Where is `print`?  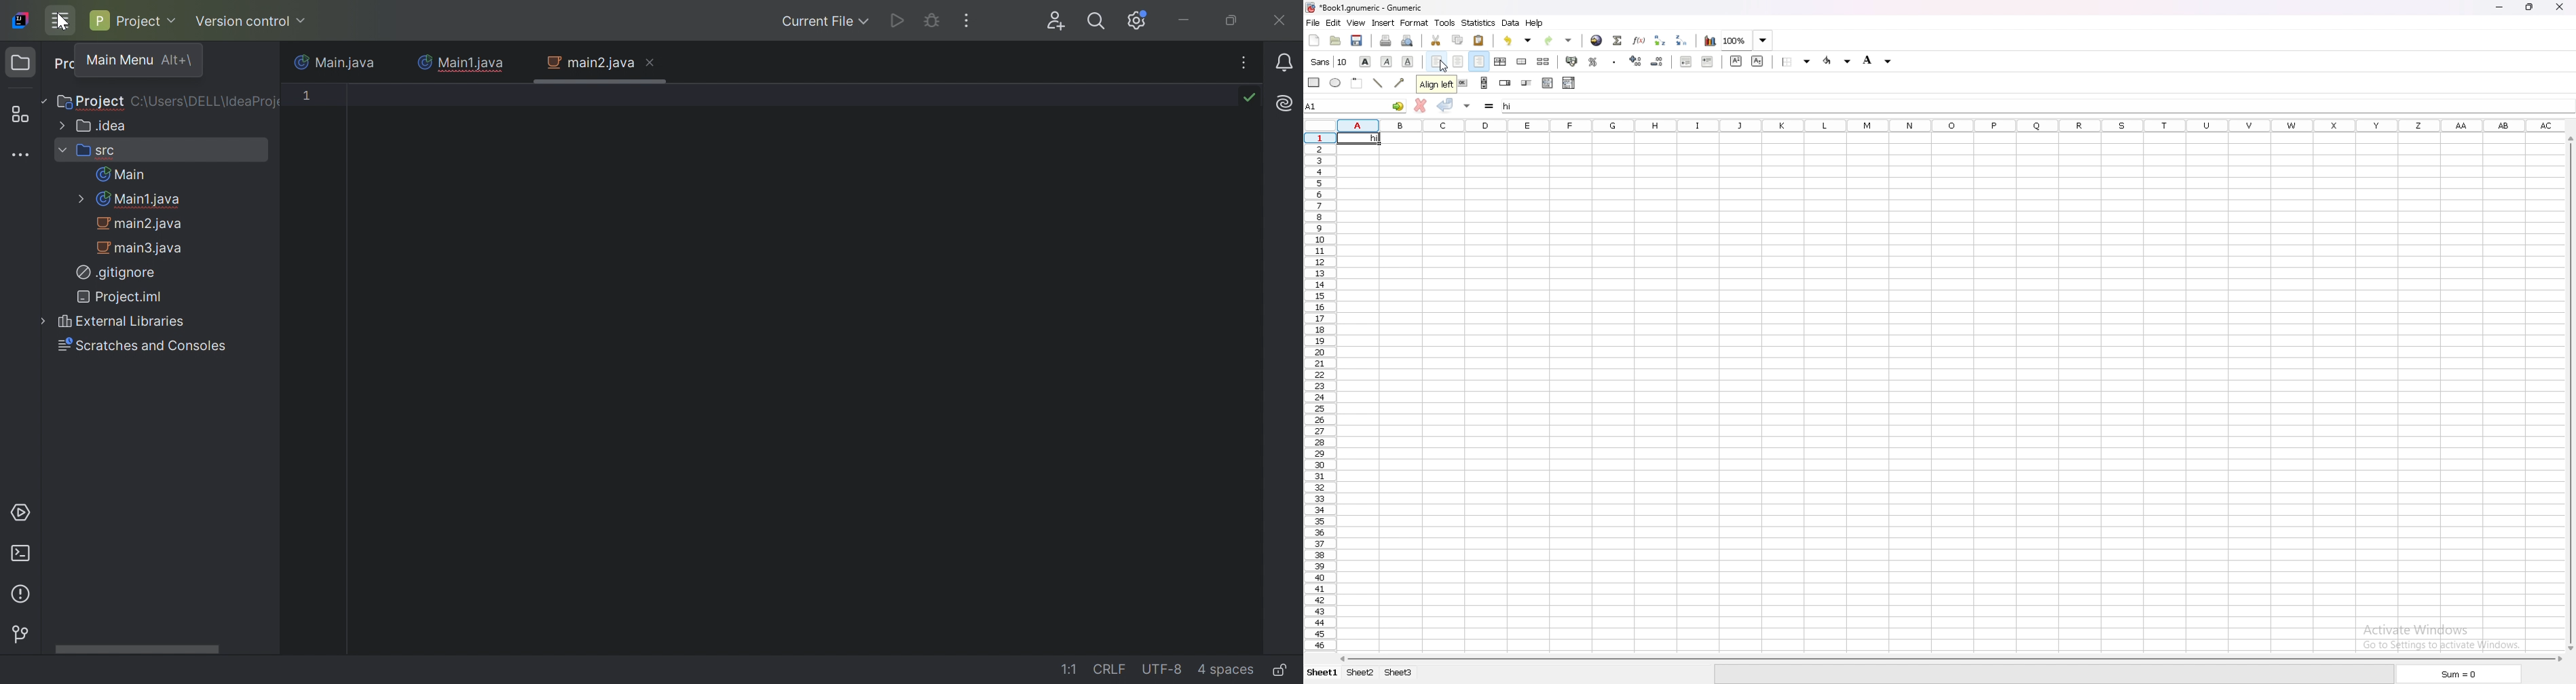
print is located at coordinates (1385, 40).